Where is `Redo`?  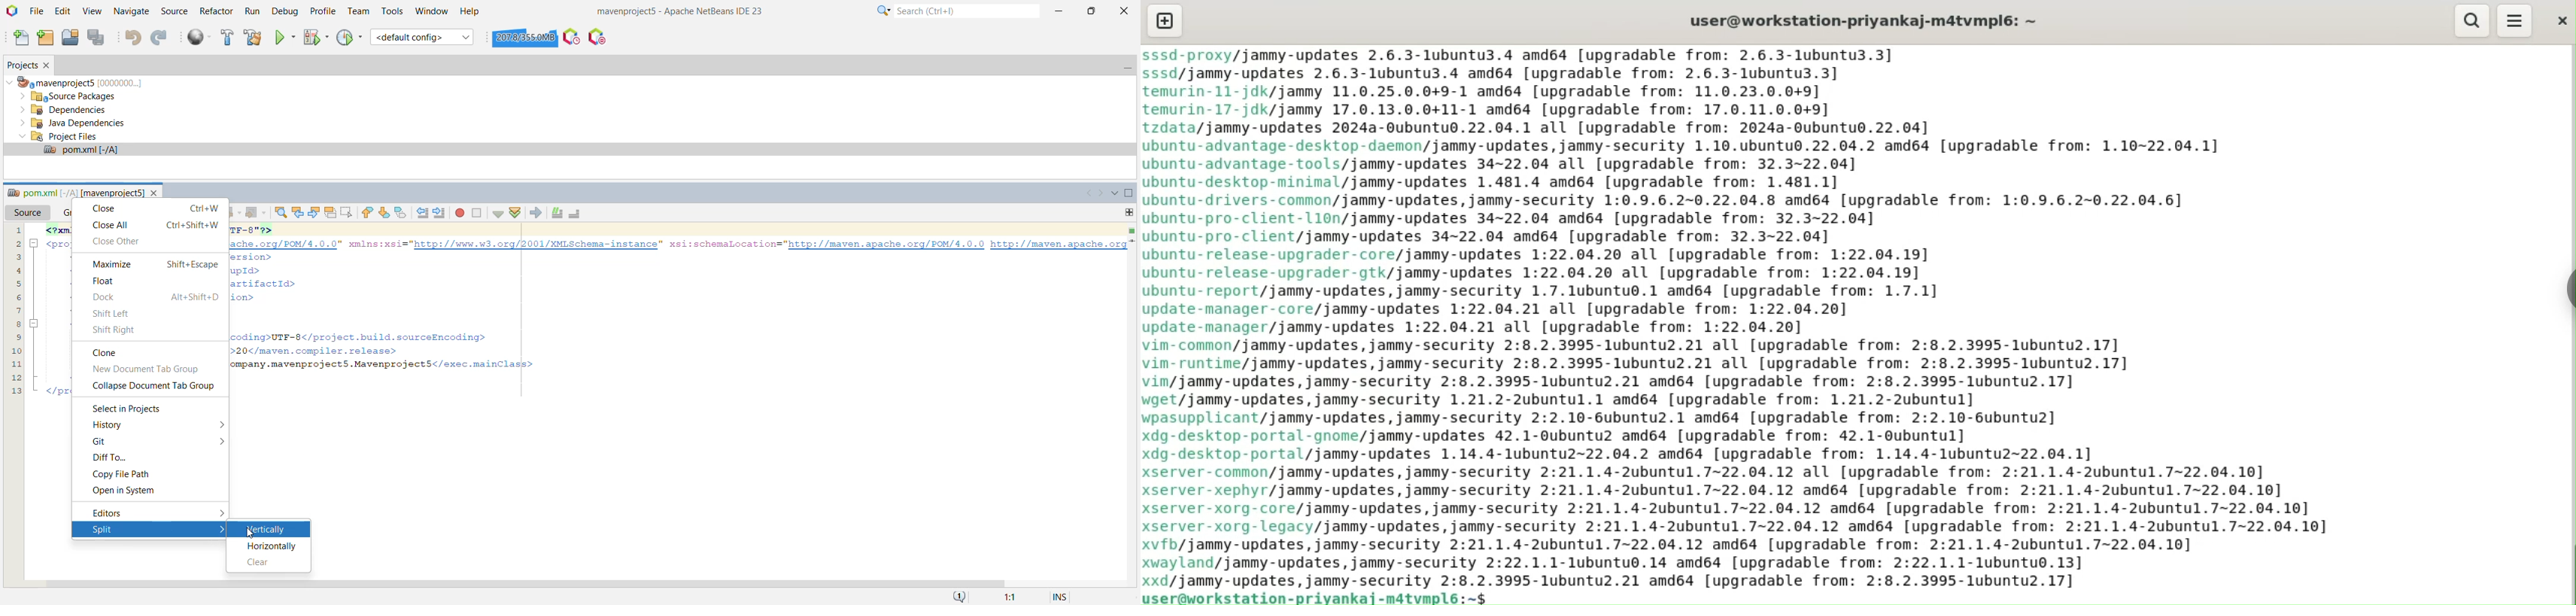 Redo is located at coordinates (160, 37).